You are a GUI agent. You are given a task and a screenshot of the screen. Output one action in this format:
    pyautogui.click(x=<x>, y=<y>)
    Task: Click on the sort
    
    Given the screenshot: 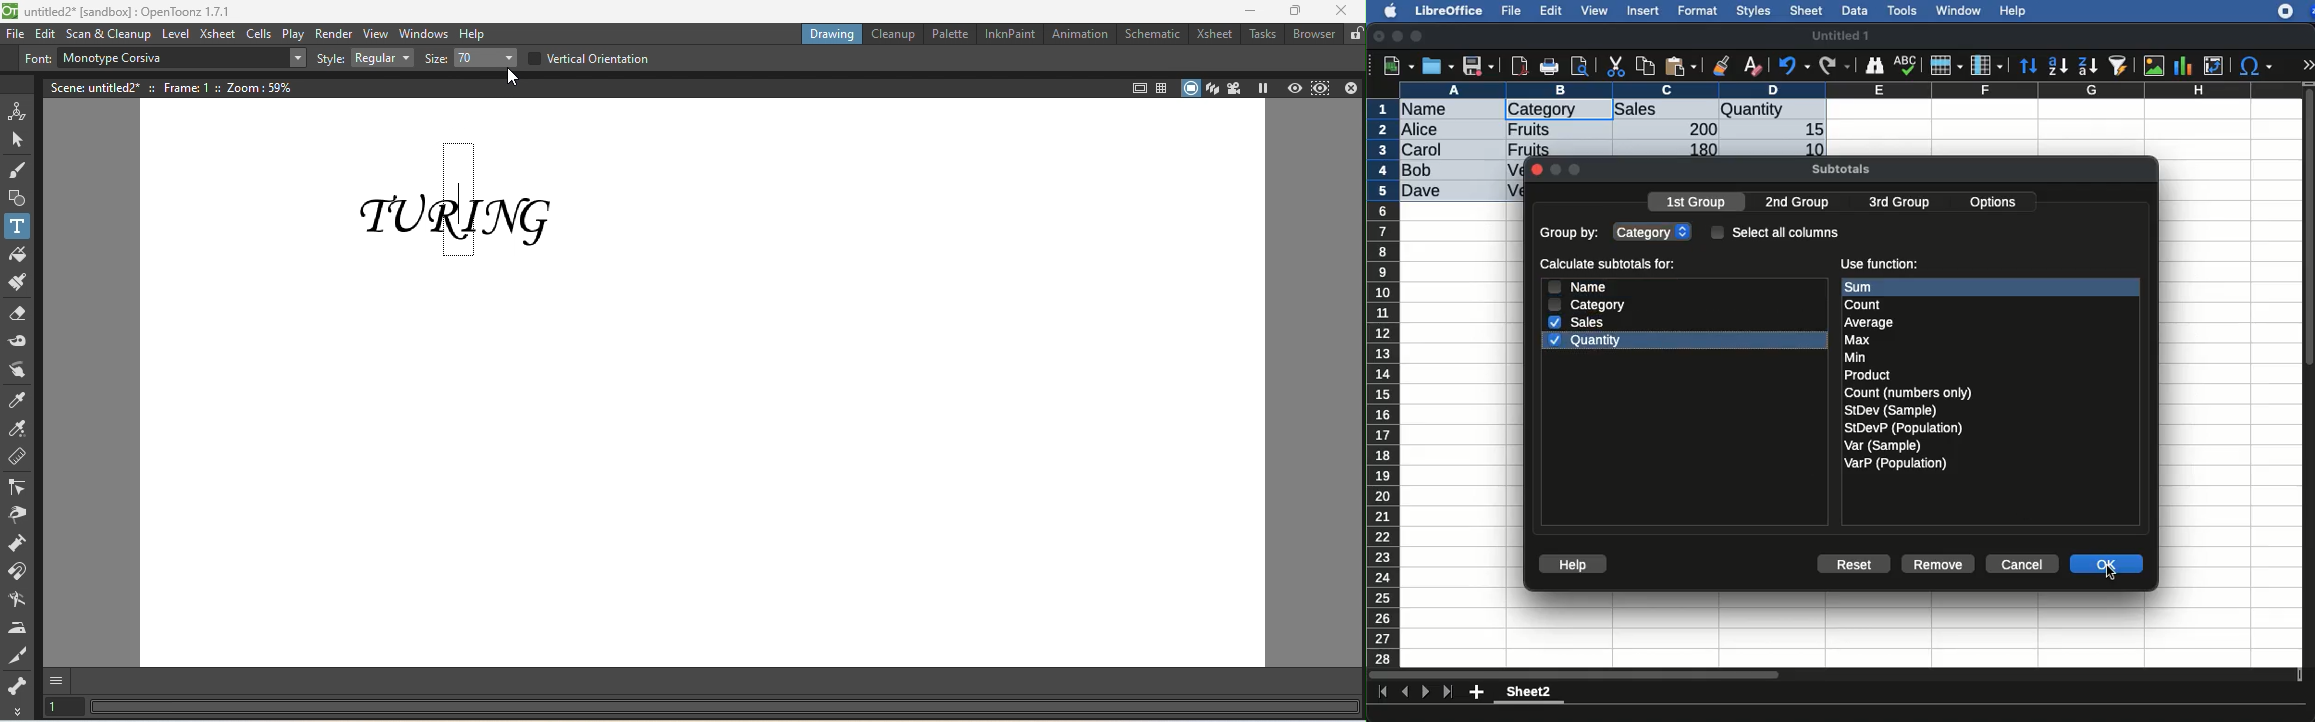 What is the action you would take?
    pyautogui.click(x=2028, y=67)
    